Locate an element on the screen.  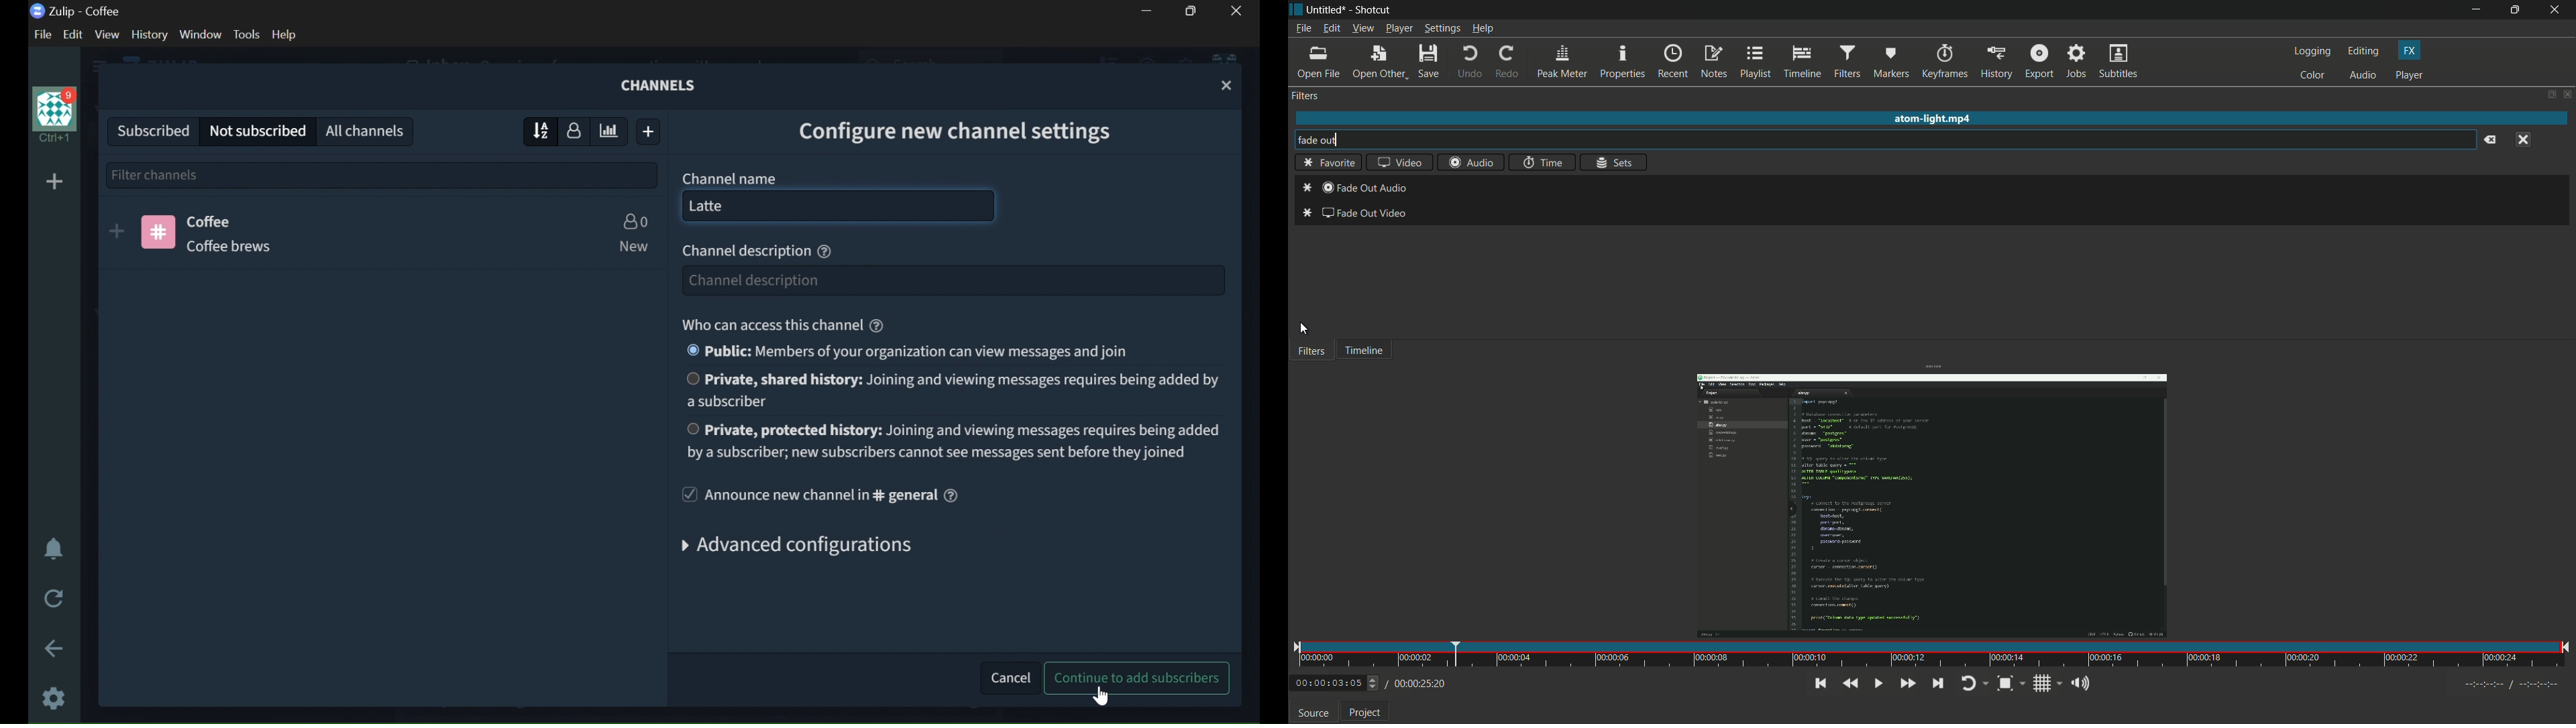
CANCEL is located at coordinates (1006, 676).